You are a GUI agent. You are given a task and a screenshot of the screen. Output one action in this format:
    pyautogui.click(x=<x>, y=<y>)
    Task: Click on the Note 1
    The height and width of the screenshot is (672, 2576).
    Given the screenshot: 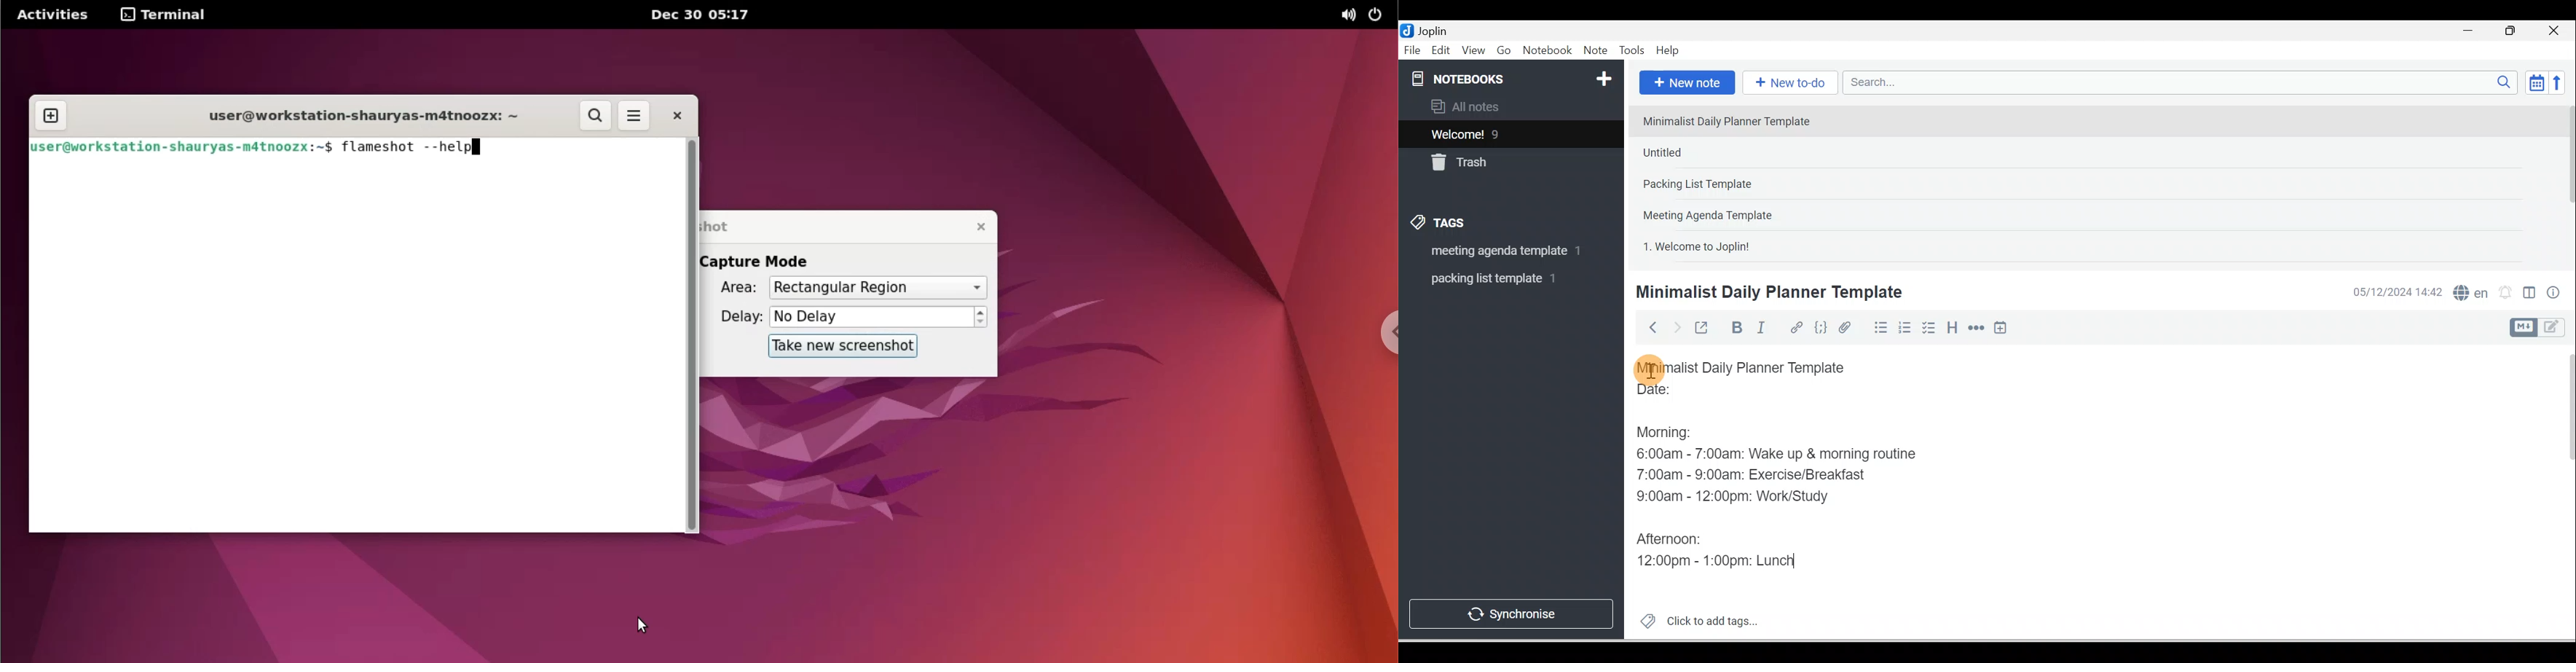 What is the action you would take?
    pyautogui.click(x=1735, y=120)
    